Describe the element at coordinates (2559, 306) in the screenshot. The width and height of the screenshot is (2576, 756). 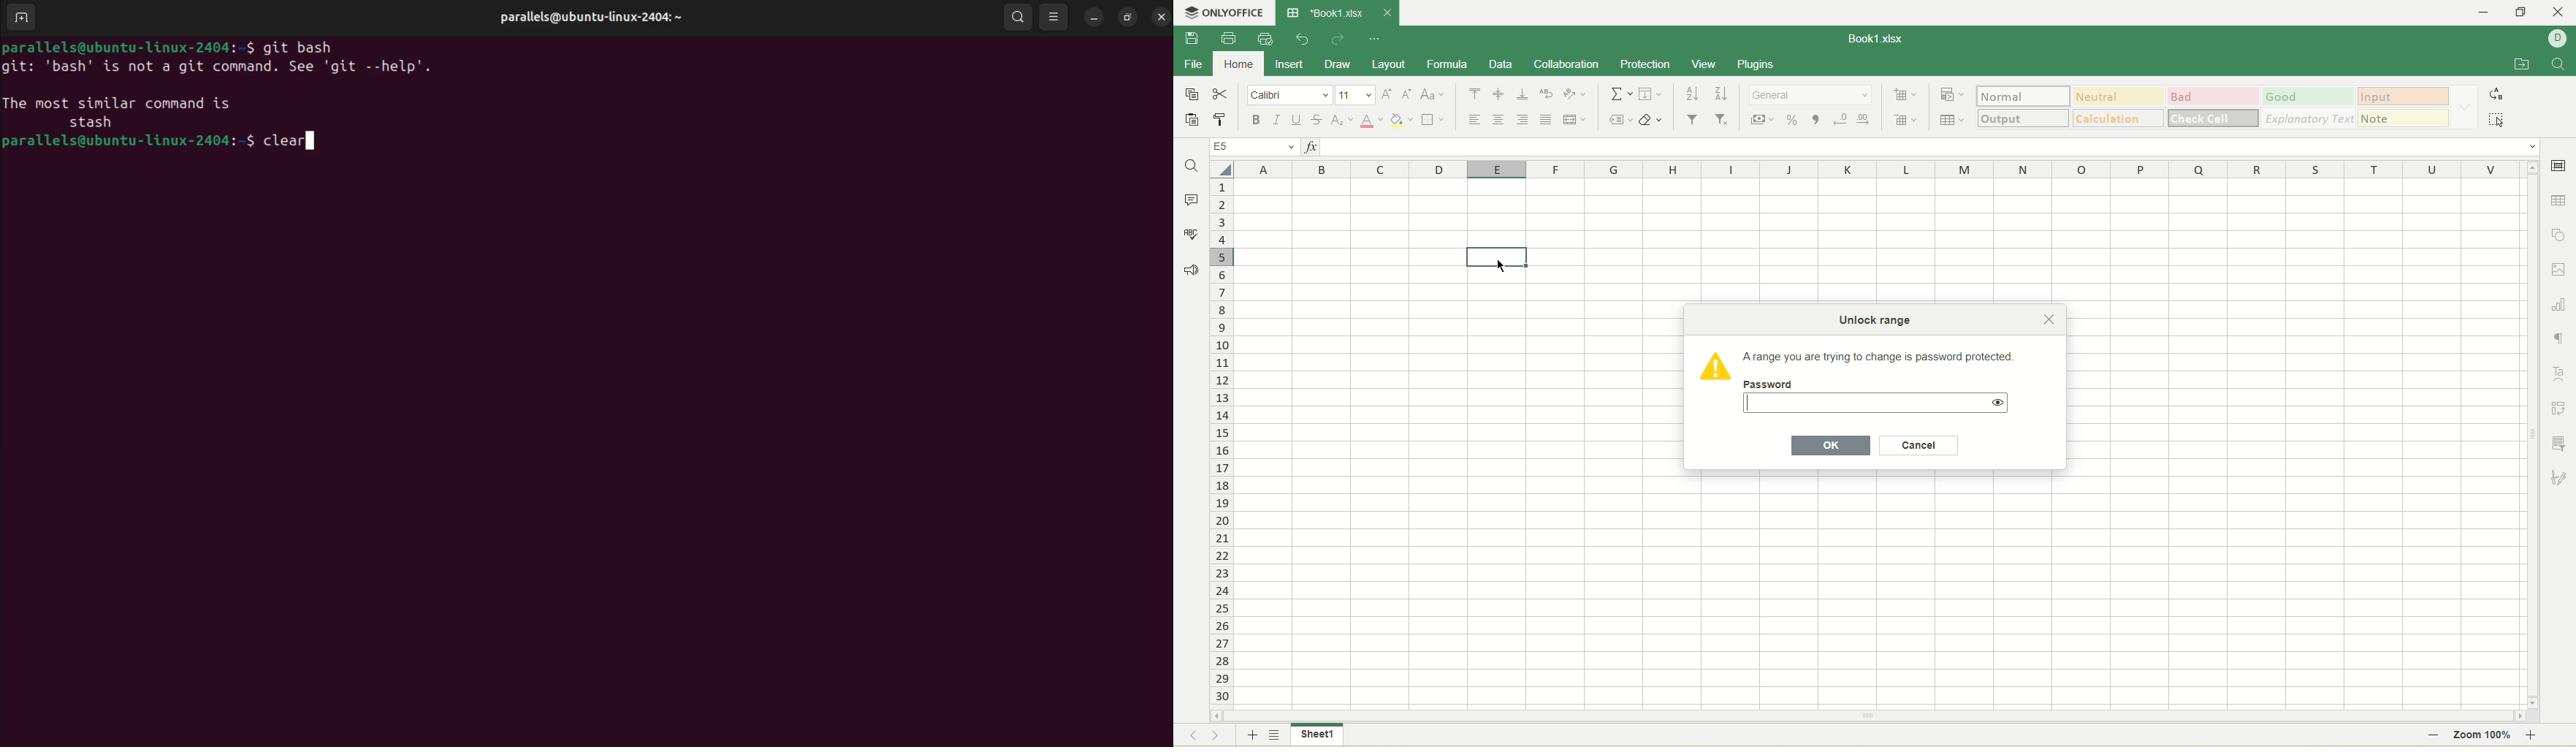
I see `chart settings` at that location.